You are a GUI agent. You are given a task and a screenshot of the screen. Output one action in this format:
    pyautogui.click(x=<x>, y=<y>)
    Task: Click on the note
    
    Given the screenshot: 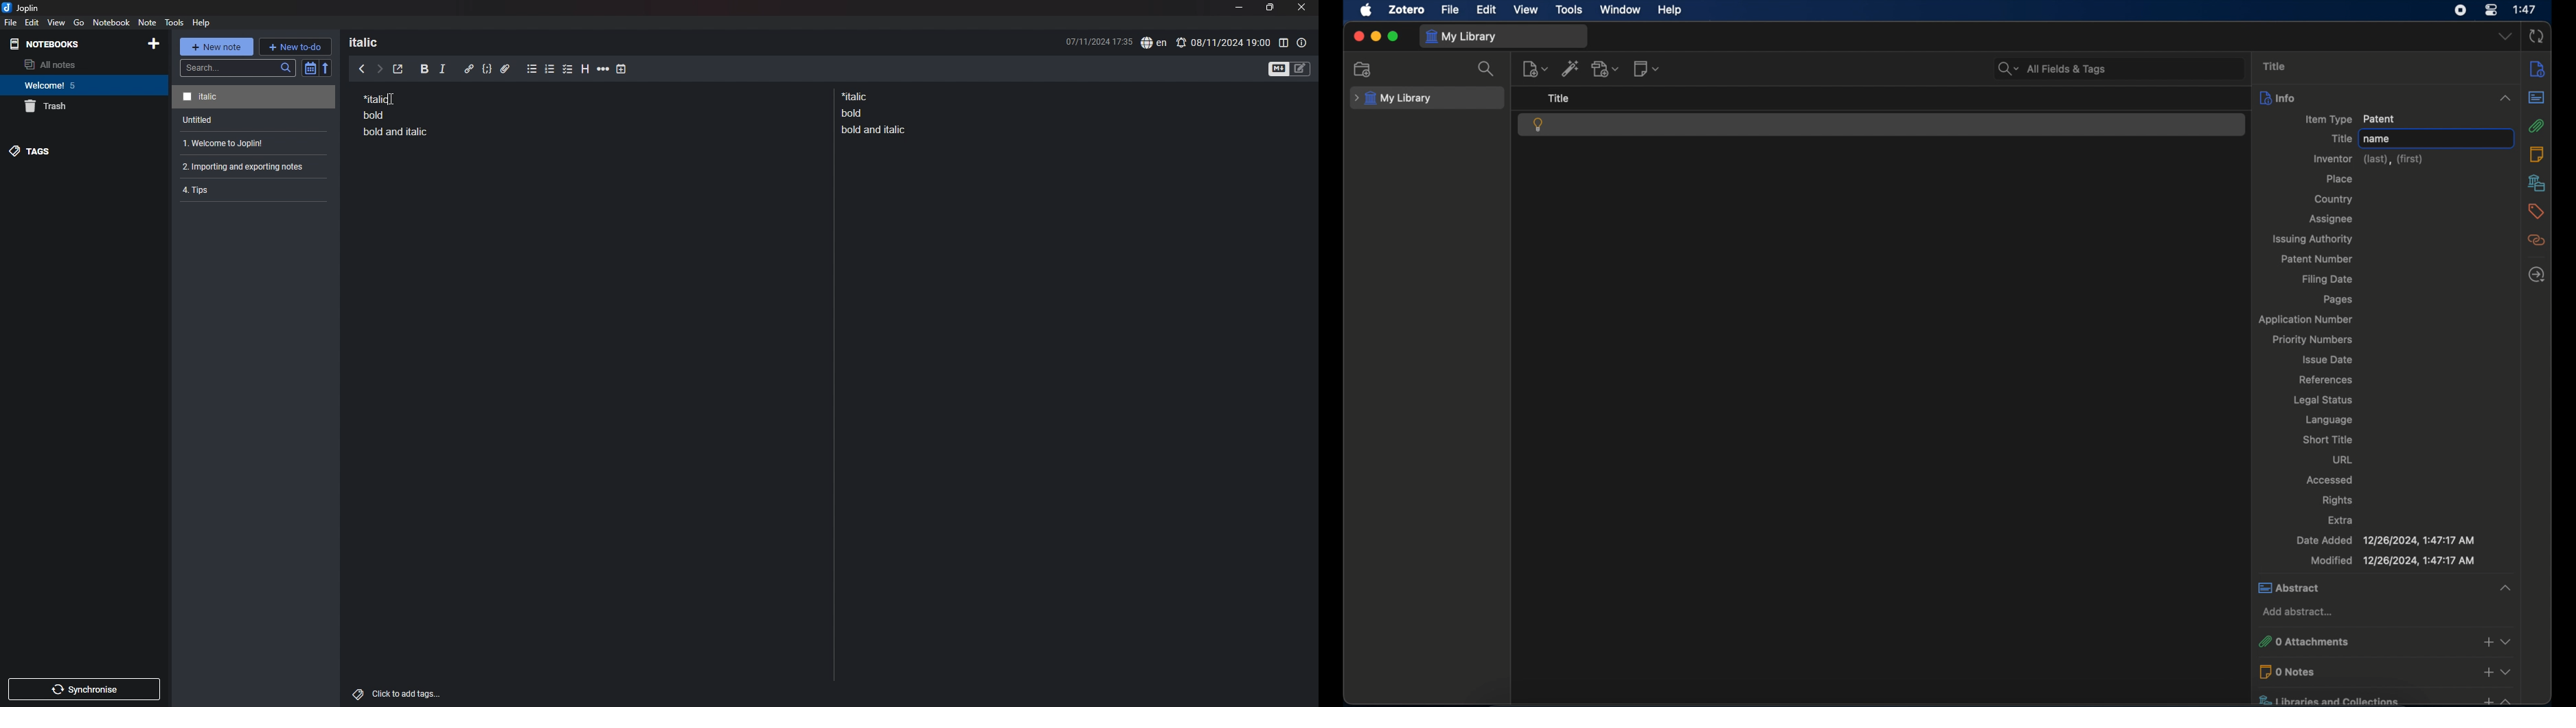 What is the action you would take?
    pyautogui.click(x=251, y=143)
    